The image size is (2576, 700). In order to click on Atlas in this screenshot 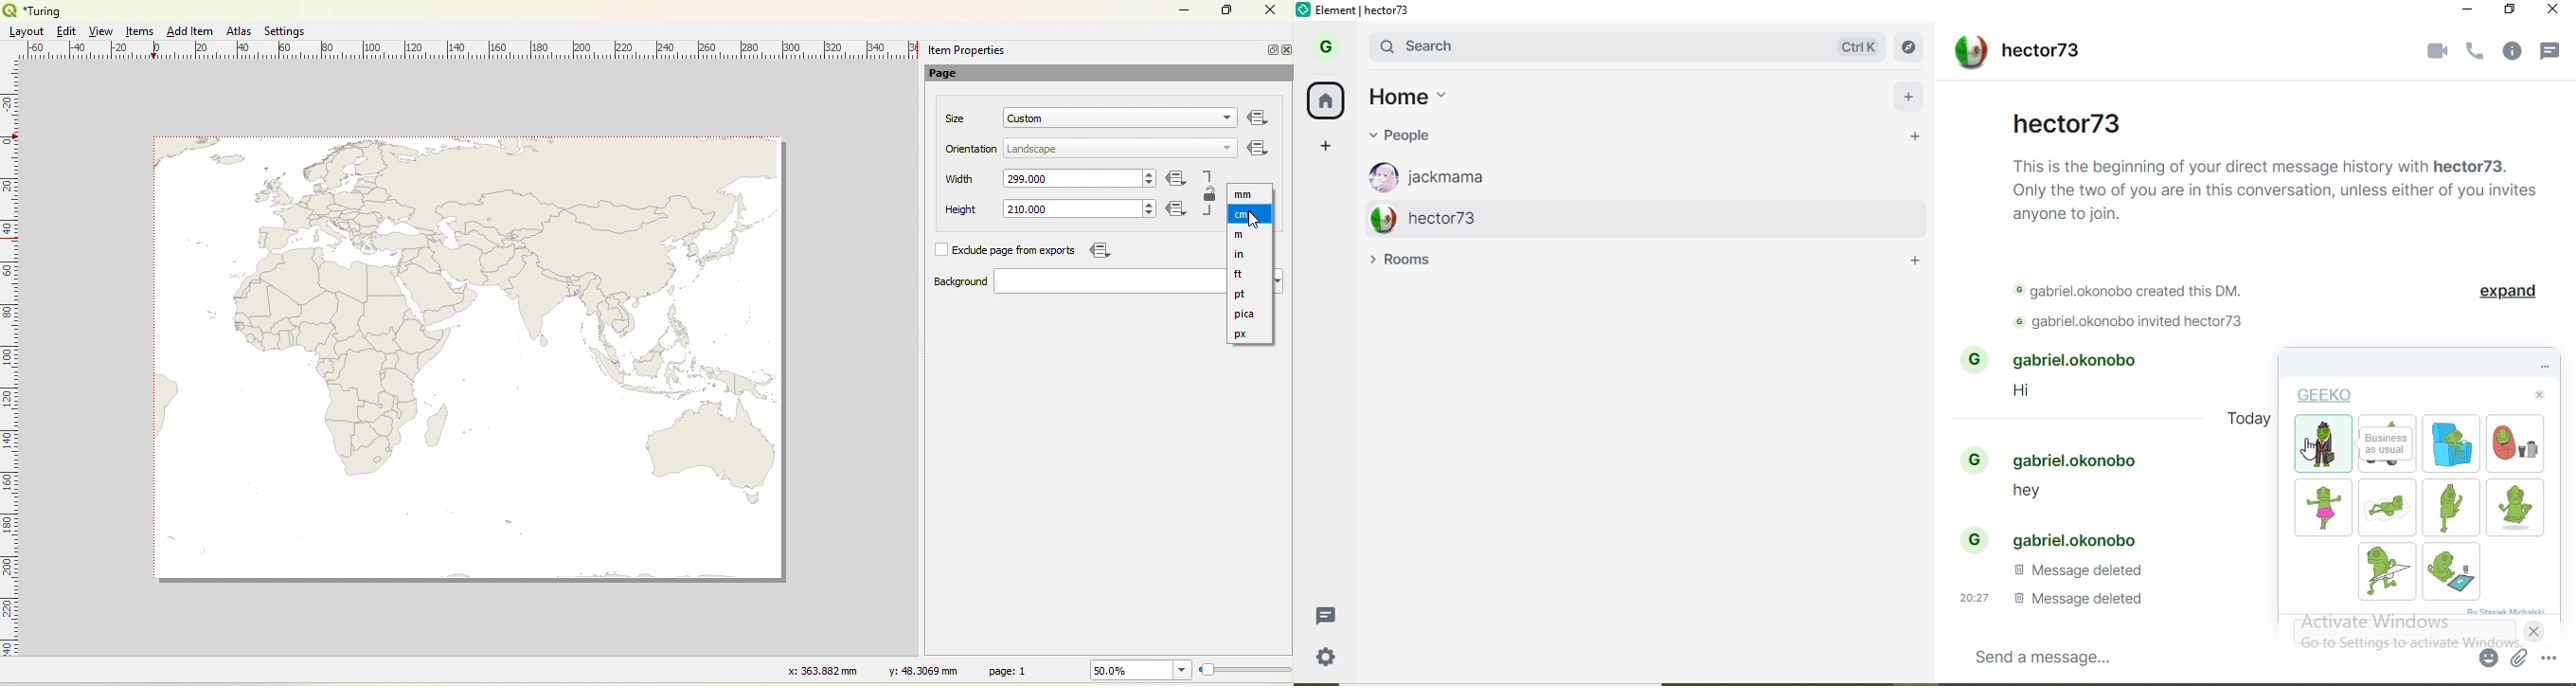, I will do `click(239, 30)`.